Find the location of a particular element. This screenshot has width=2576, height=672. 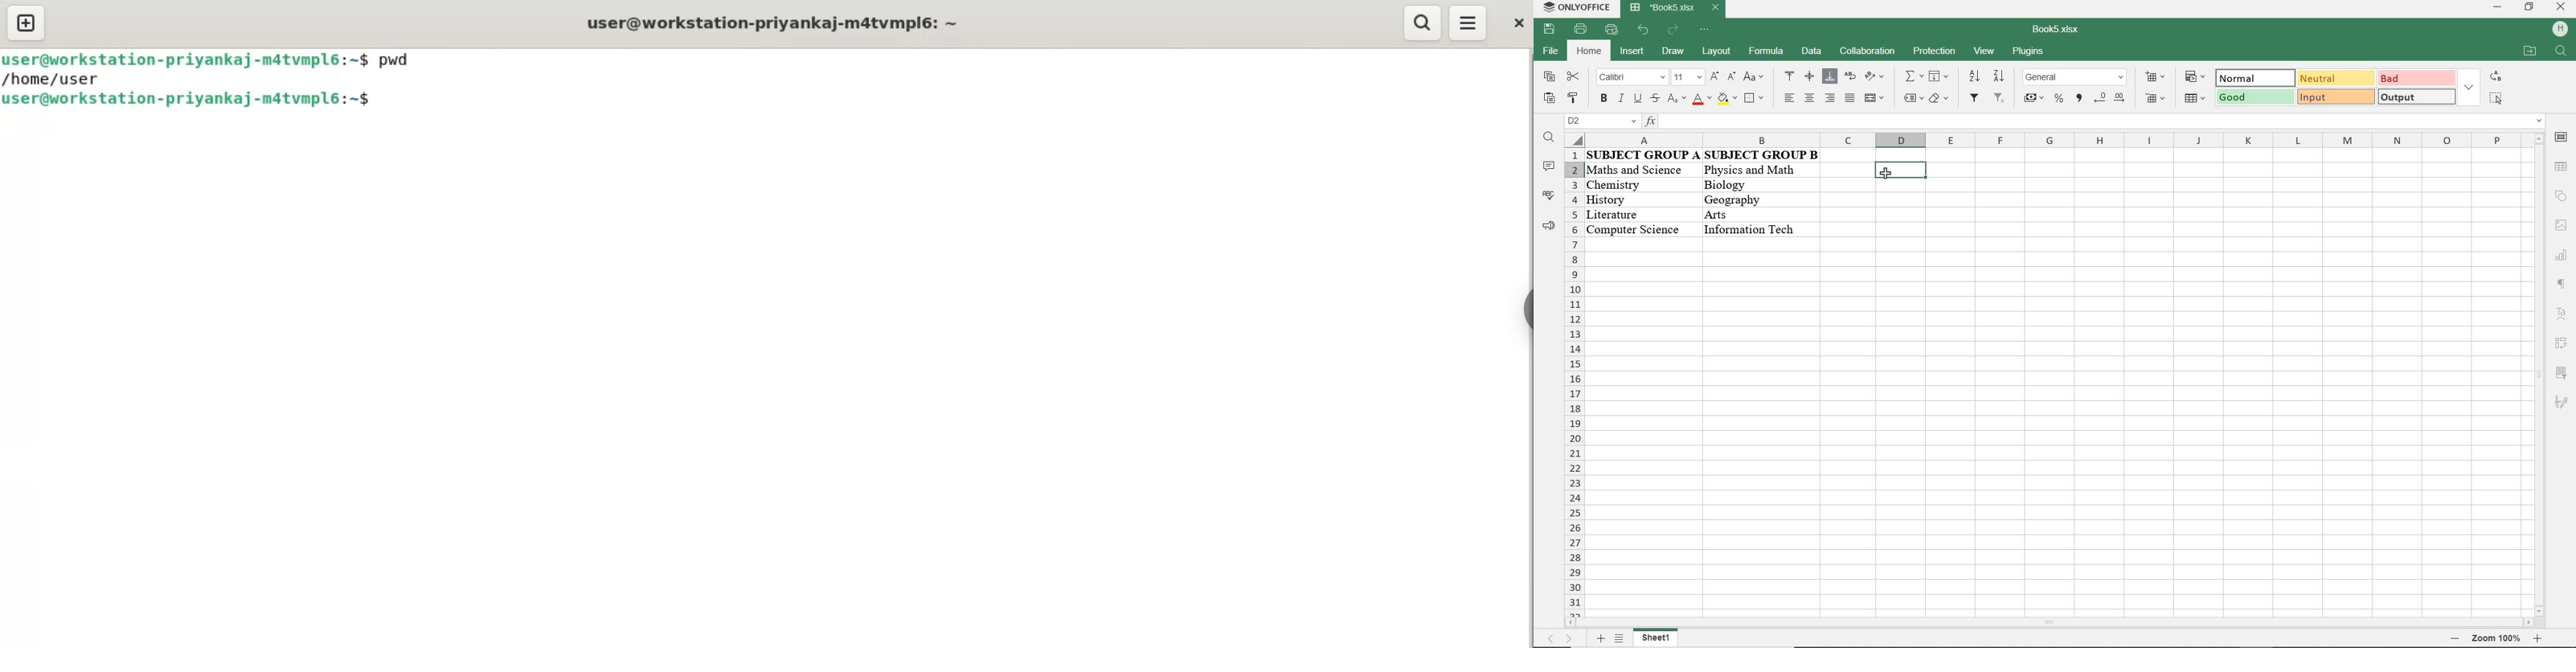

scrollbar is located at coordinates (2052, 624).